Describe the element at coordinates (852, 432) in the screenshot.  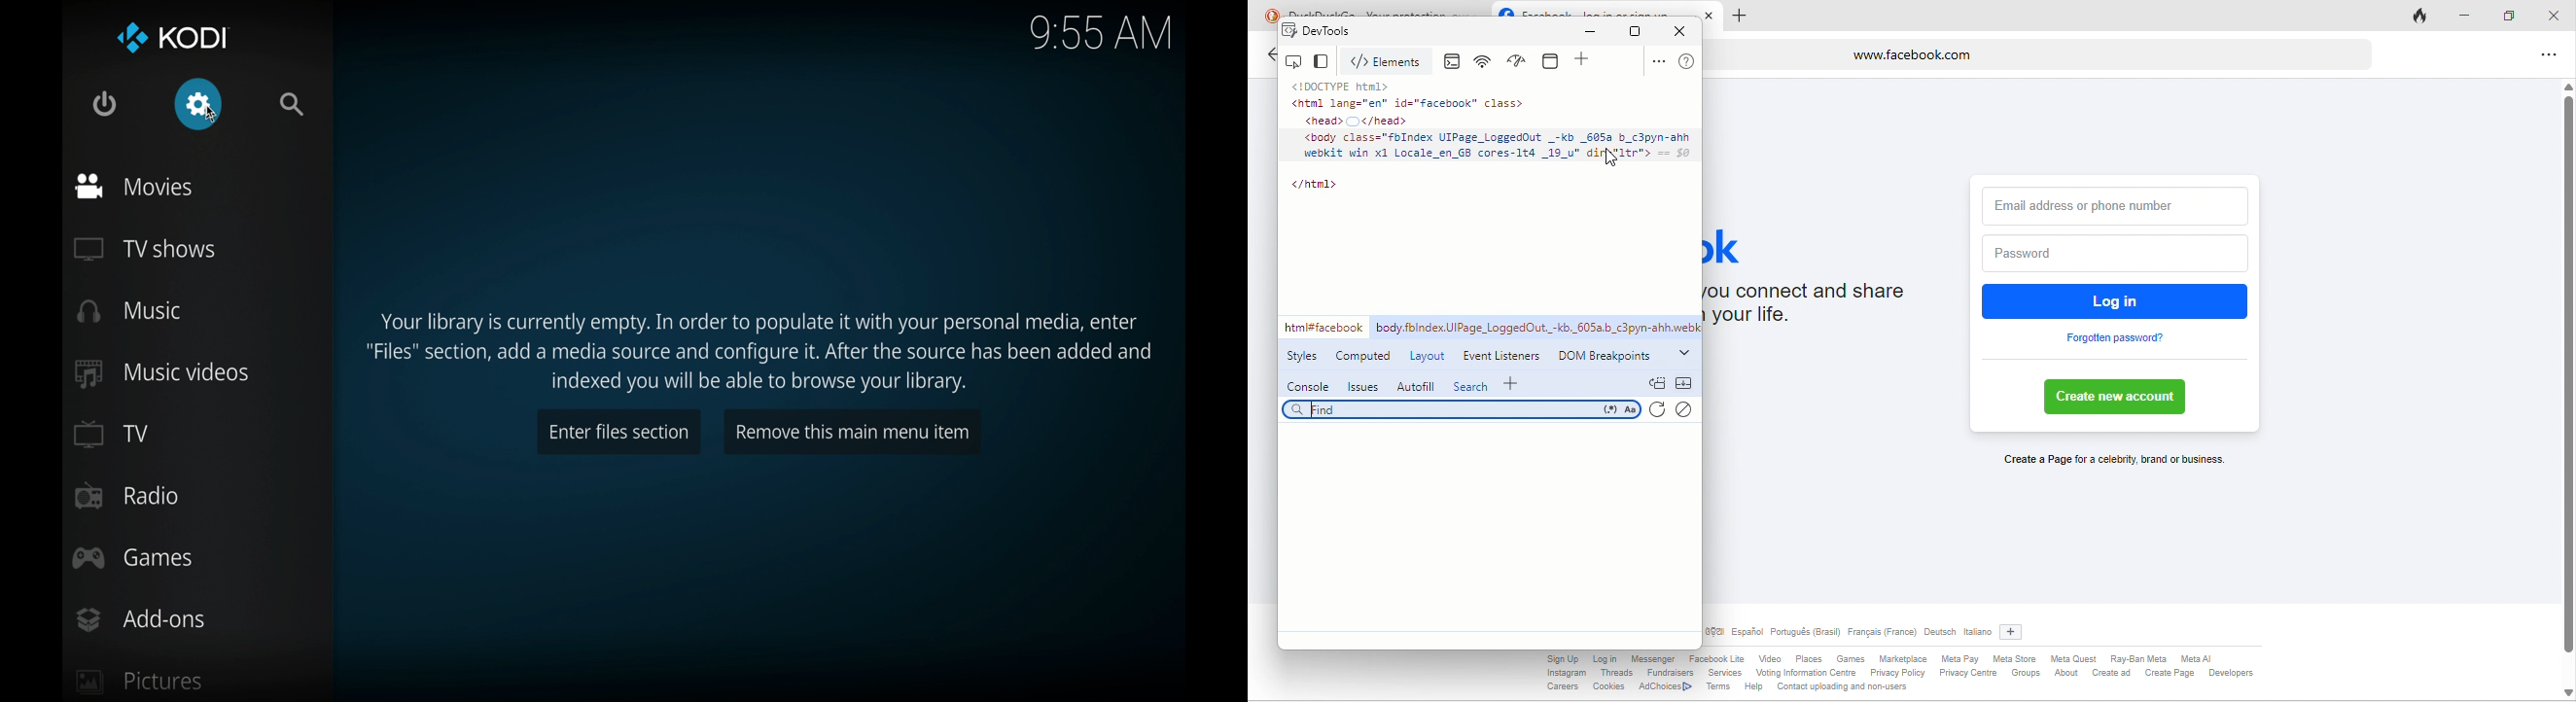
I see `remove  this main menu item` at that location.